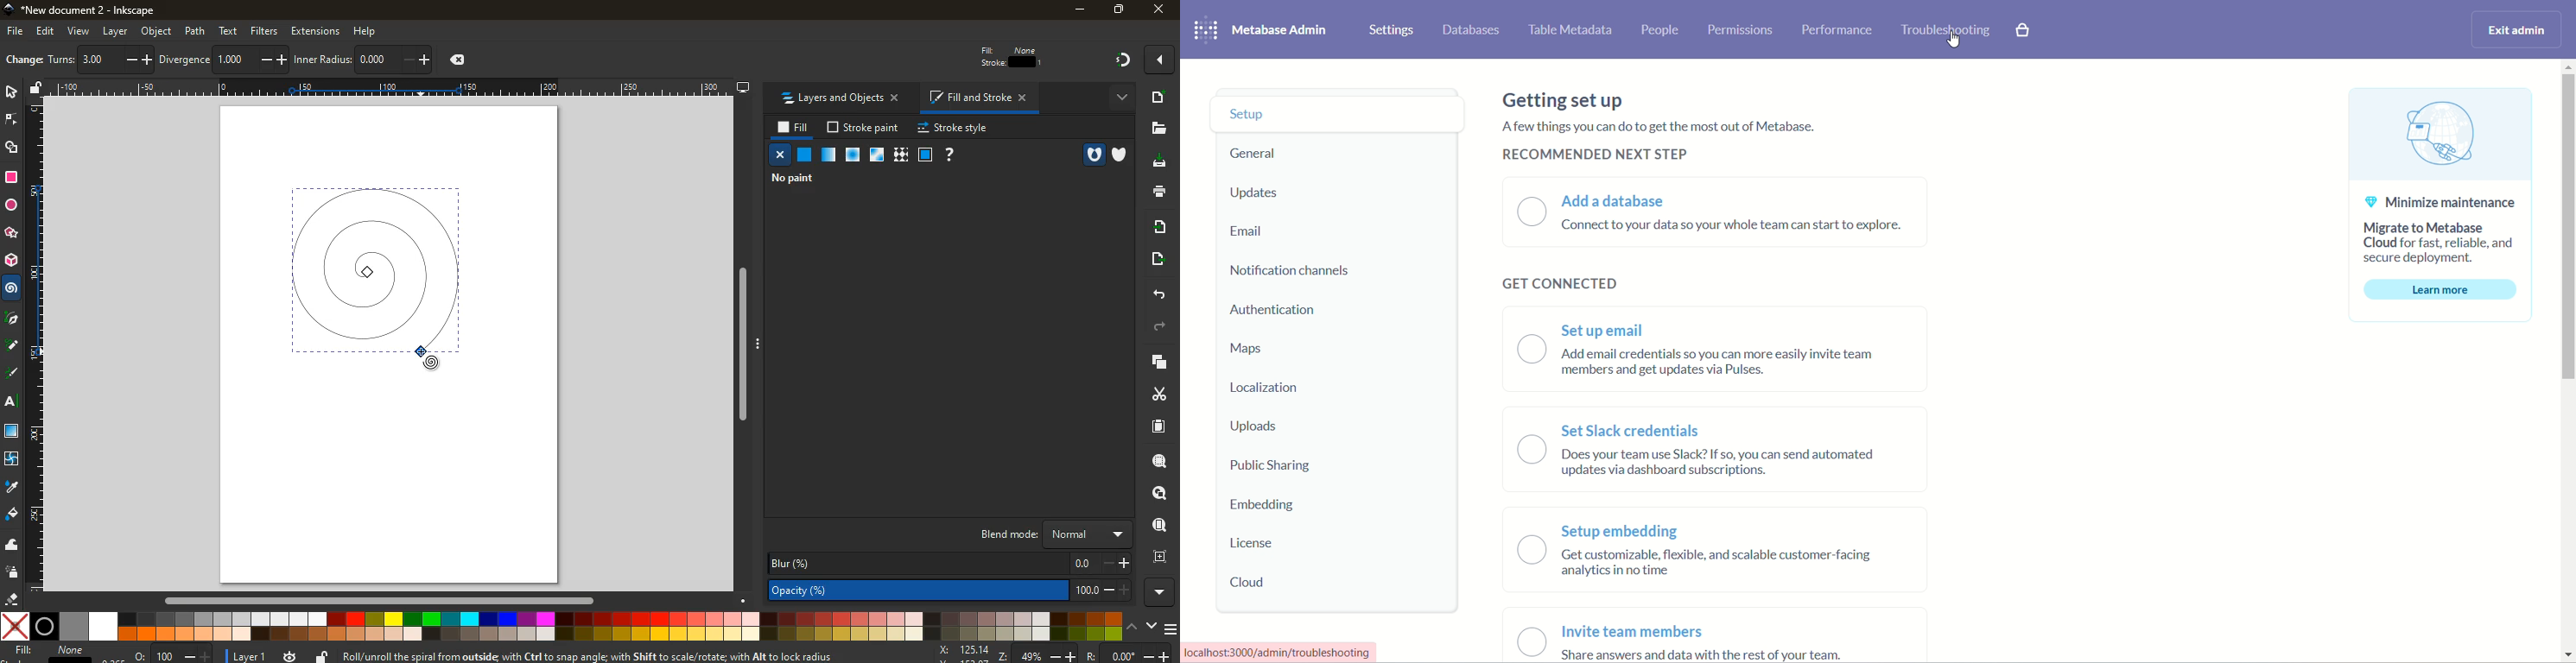 Image resolution: width=2576 pixels, height=672 pixels. Describe the element at coordinates (1157, 525) in the screenshot. I see `find` at that location.